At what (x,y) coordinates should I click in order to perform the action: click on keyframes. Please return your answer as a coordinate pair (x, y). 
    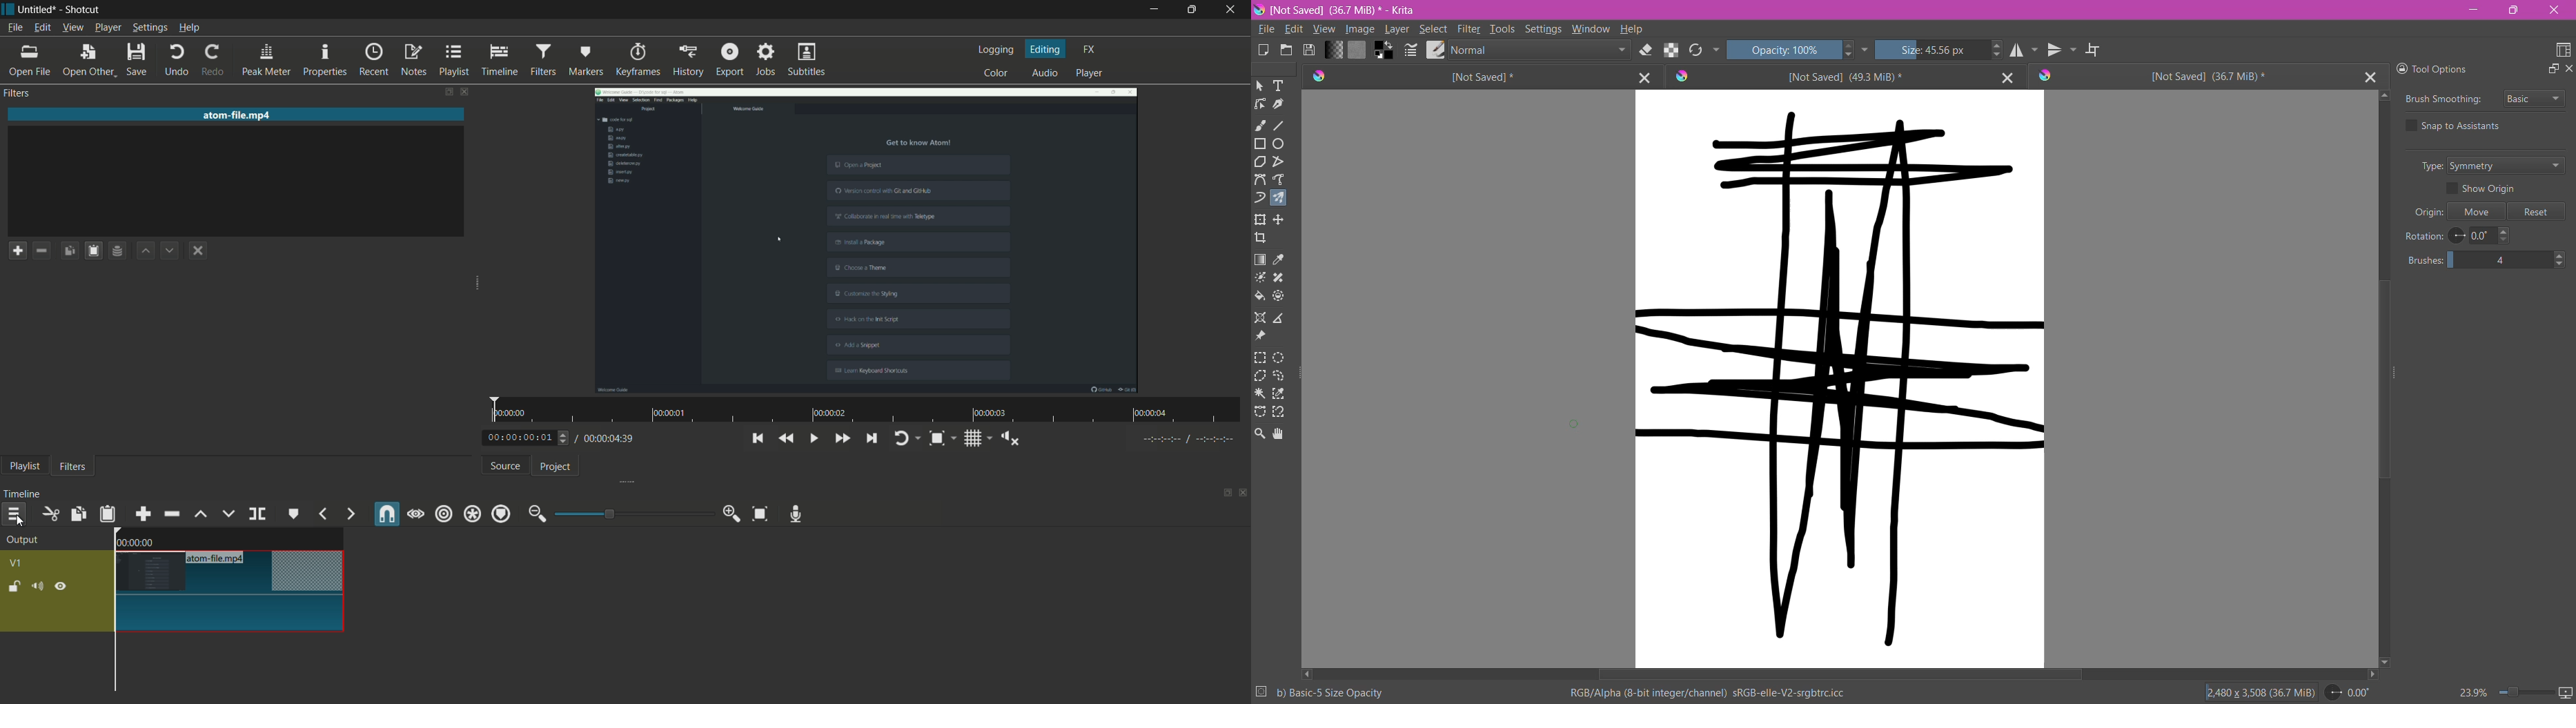
    Looking at the image, I should click on (638, 59).